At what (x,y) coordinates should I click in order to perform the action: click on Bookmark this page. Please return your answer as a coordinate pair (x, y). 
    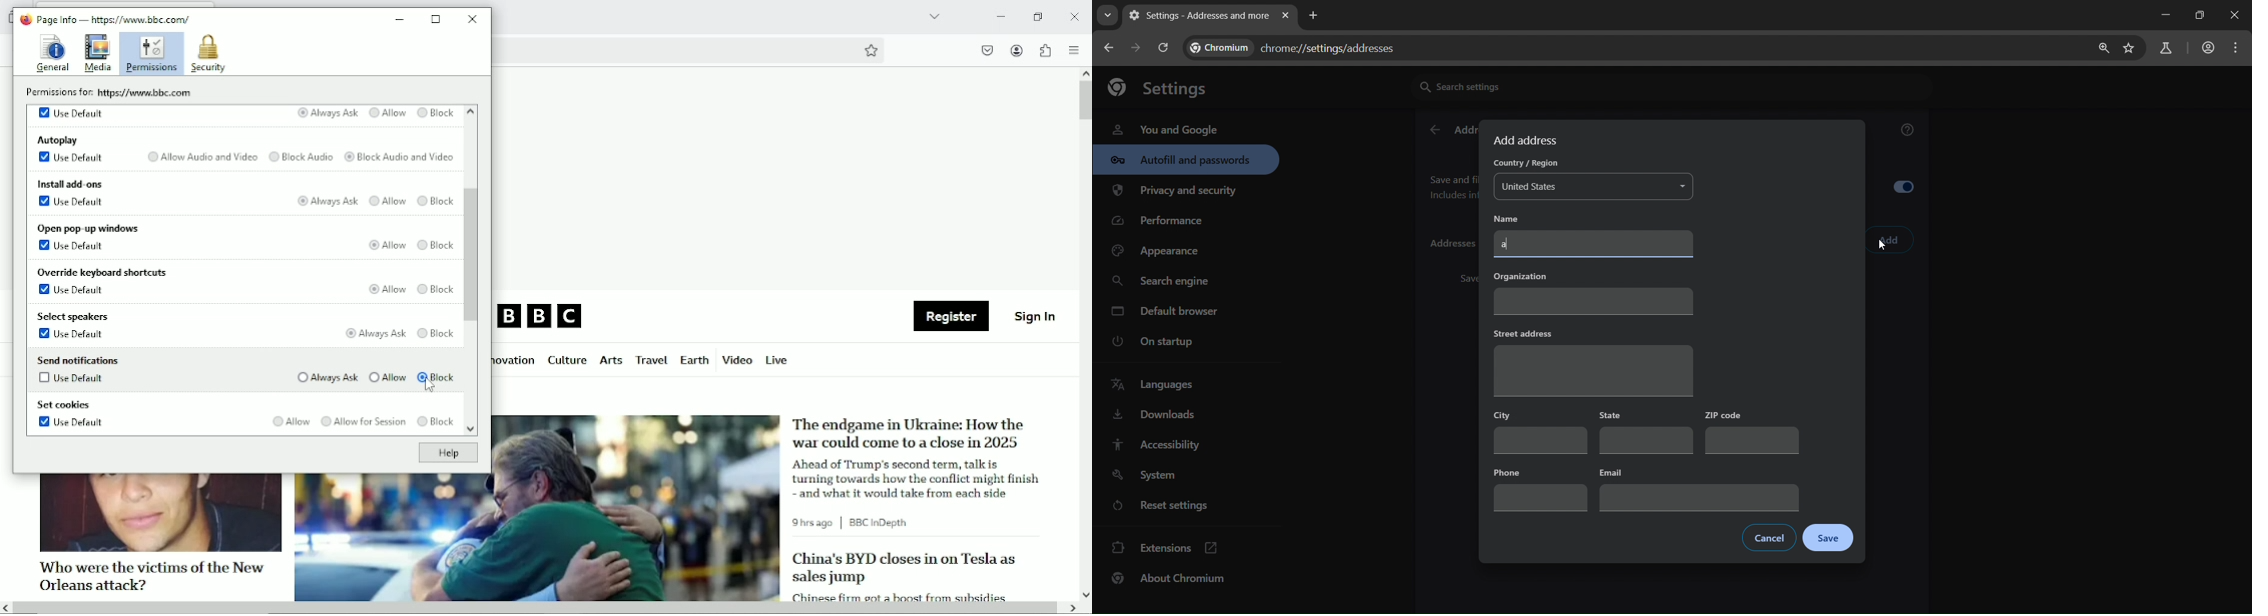
    Looking at the image, I should click on (870, 50).